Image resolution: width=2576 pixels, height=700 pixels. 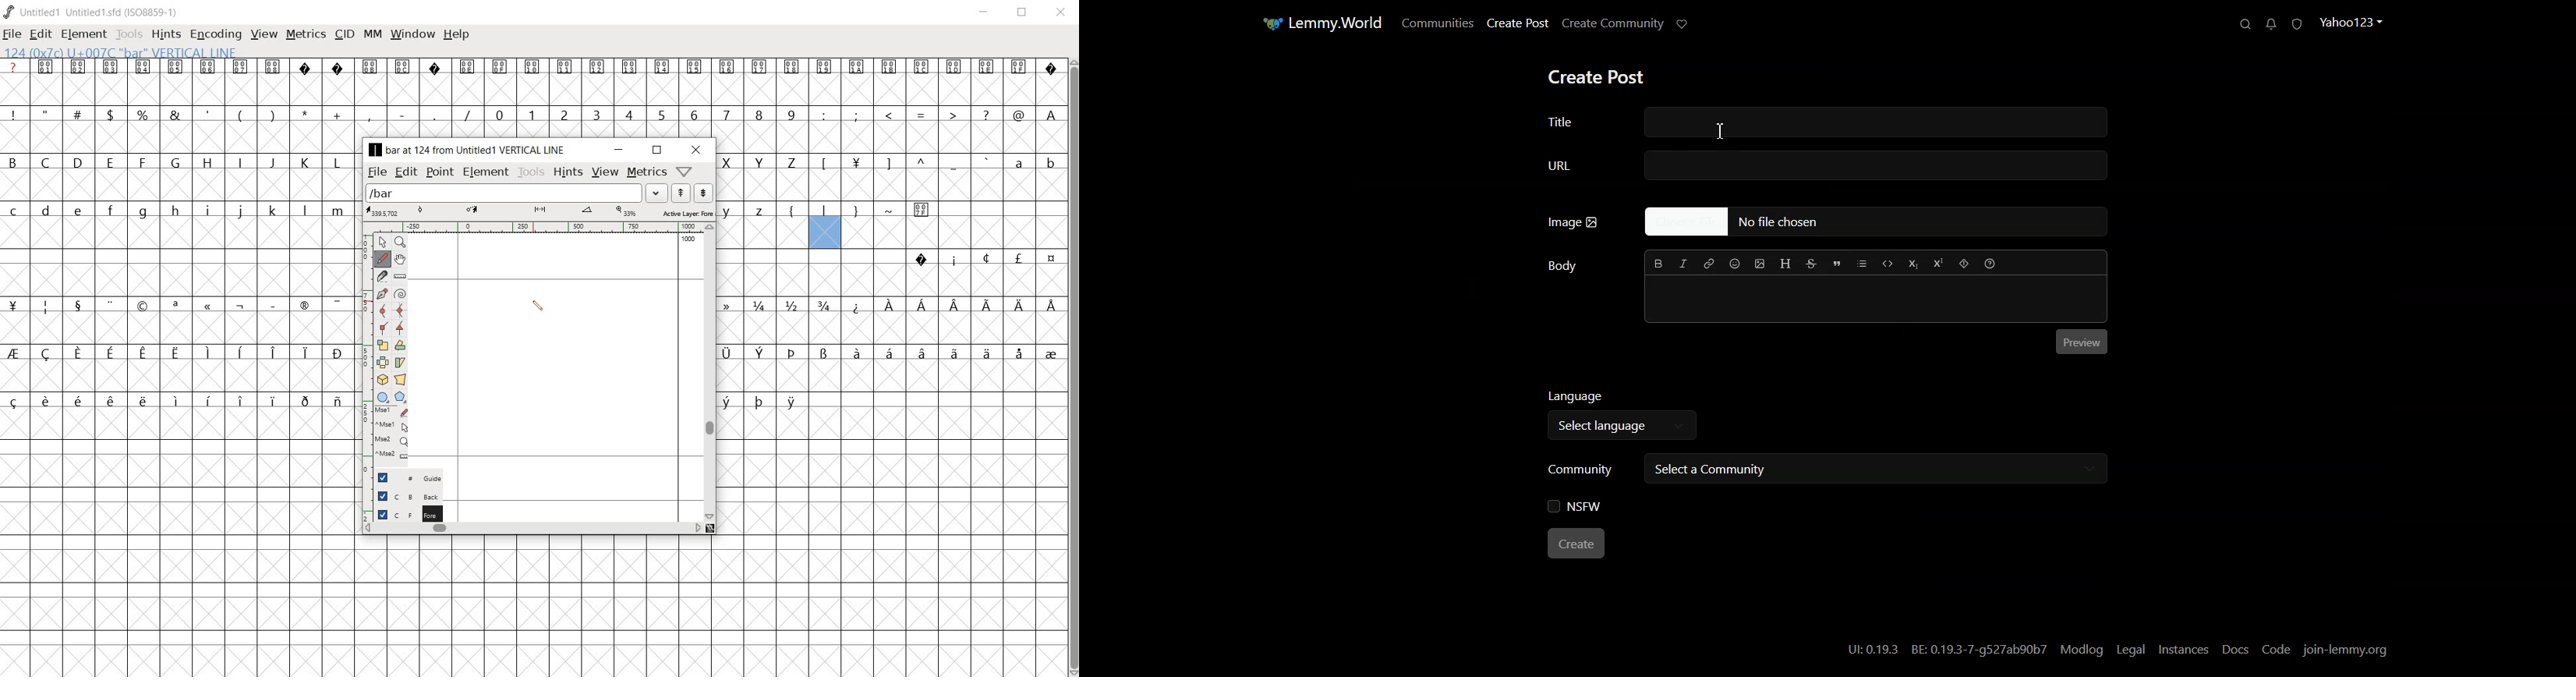 I want to click on add a curve point, so click(x=381, y=310).